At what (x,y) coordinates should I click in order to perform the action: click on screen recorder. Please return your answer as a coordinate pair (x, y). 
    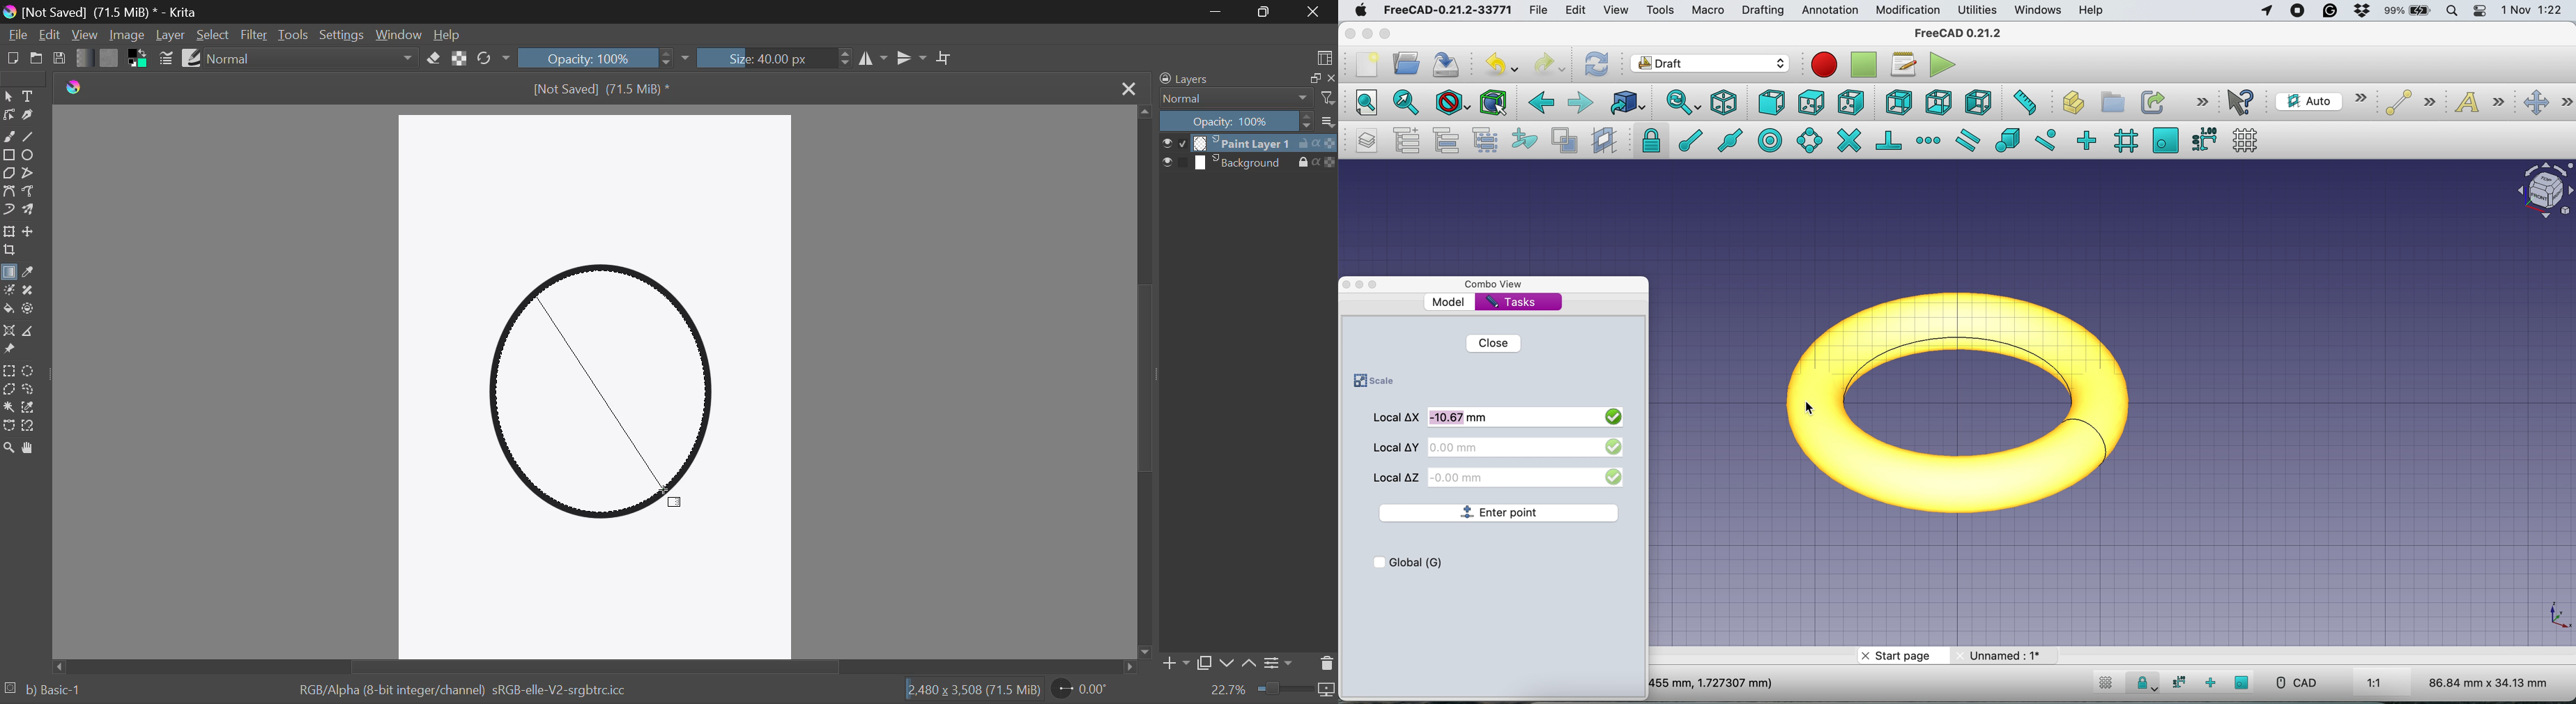
    Looking at the image, I should click on (2298, 12).